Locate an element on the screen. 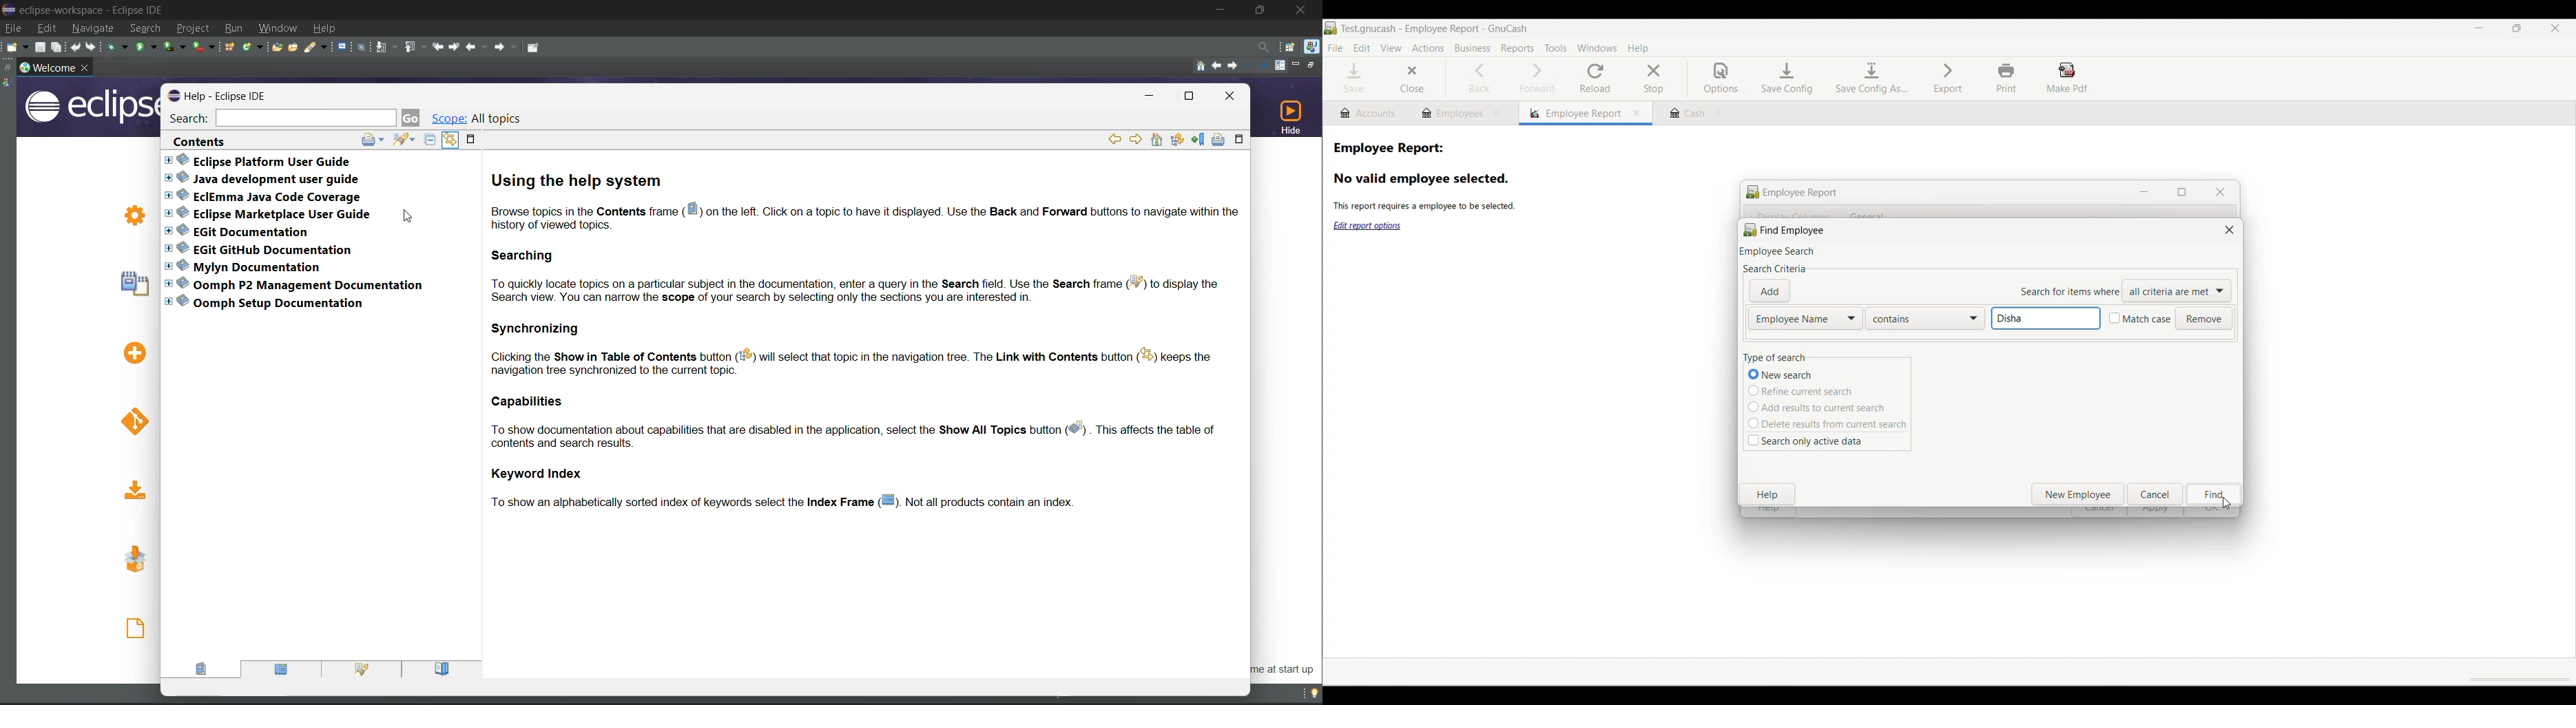 The height and width of the screenshot is (728, 2576). launch the eclipse marketplace is located at coordinates (139, 567).